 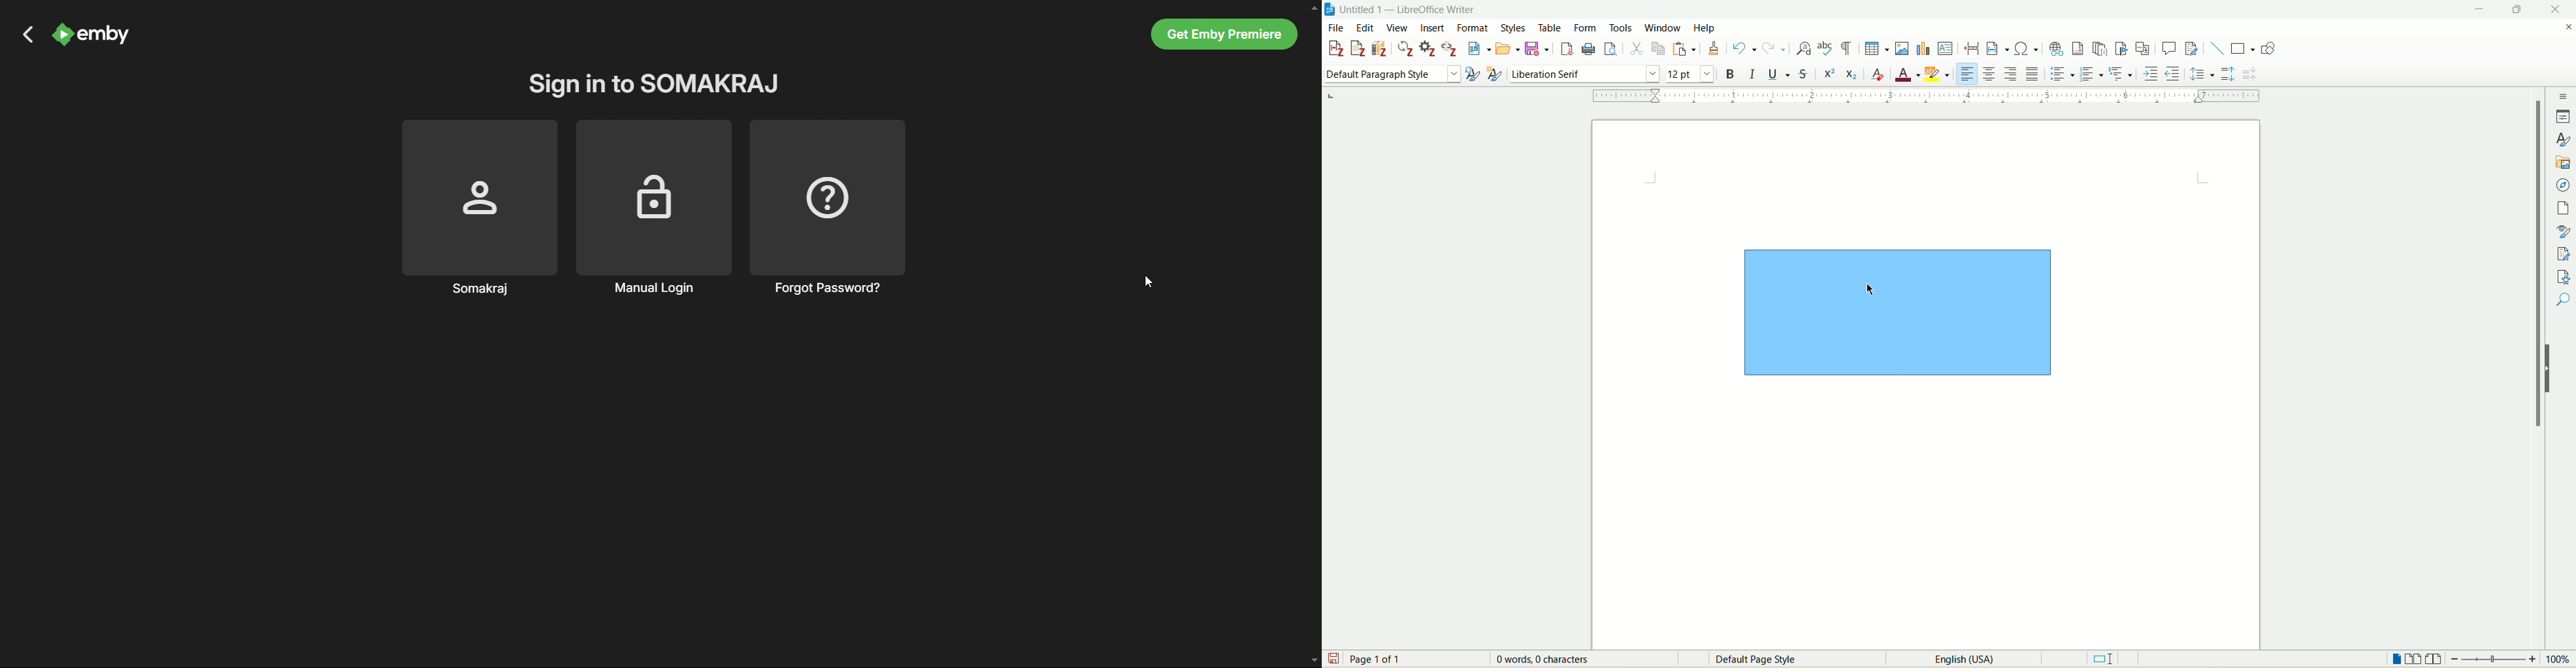 What do you see at coordinates (2033, 74) in the screenshot?
I see `justified` at bounding box center [2033, 74].